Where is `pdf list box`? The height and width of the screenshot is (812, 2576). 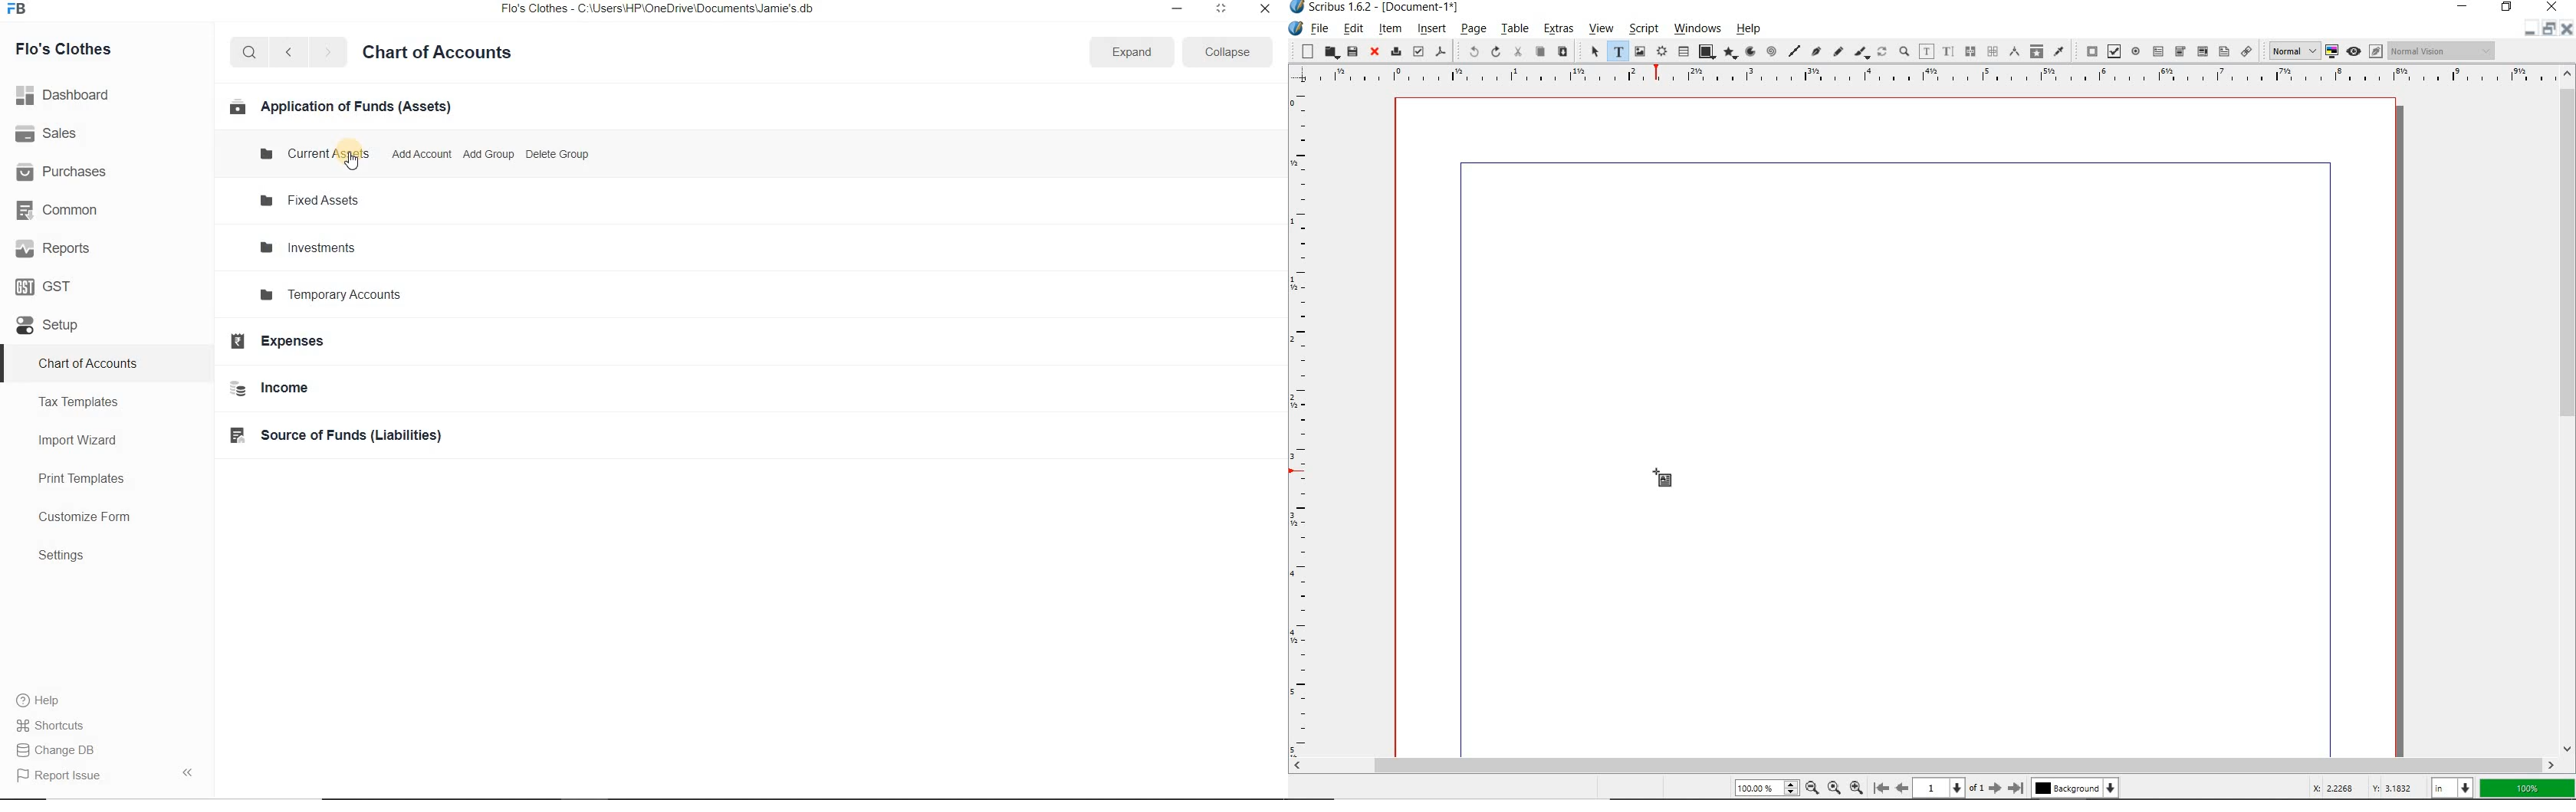 pdf list box is located at coordinates (2201, 51).